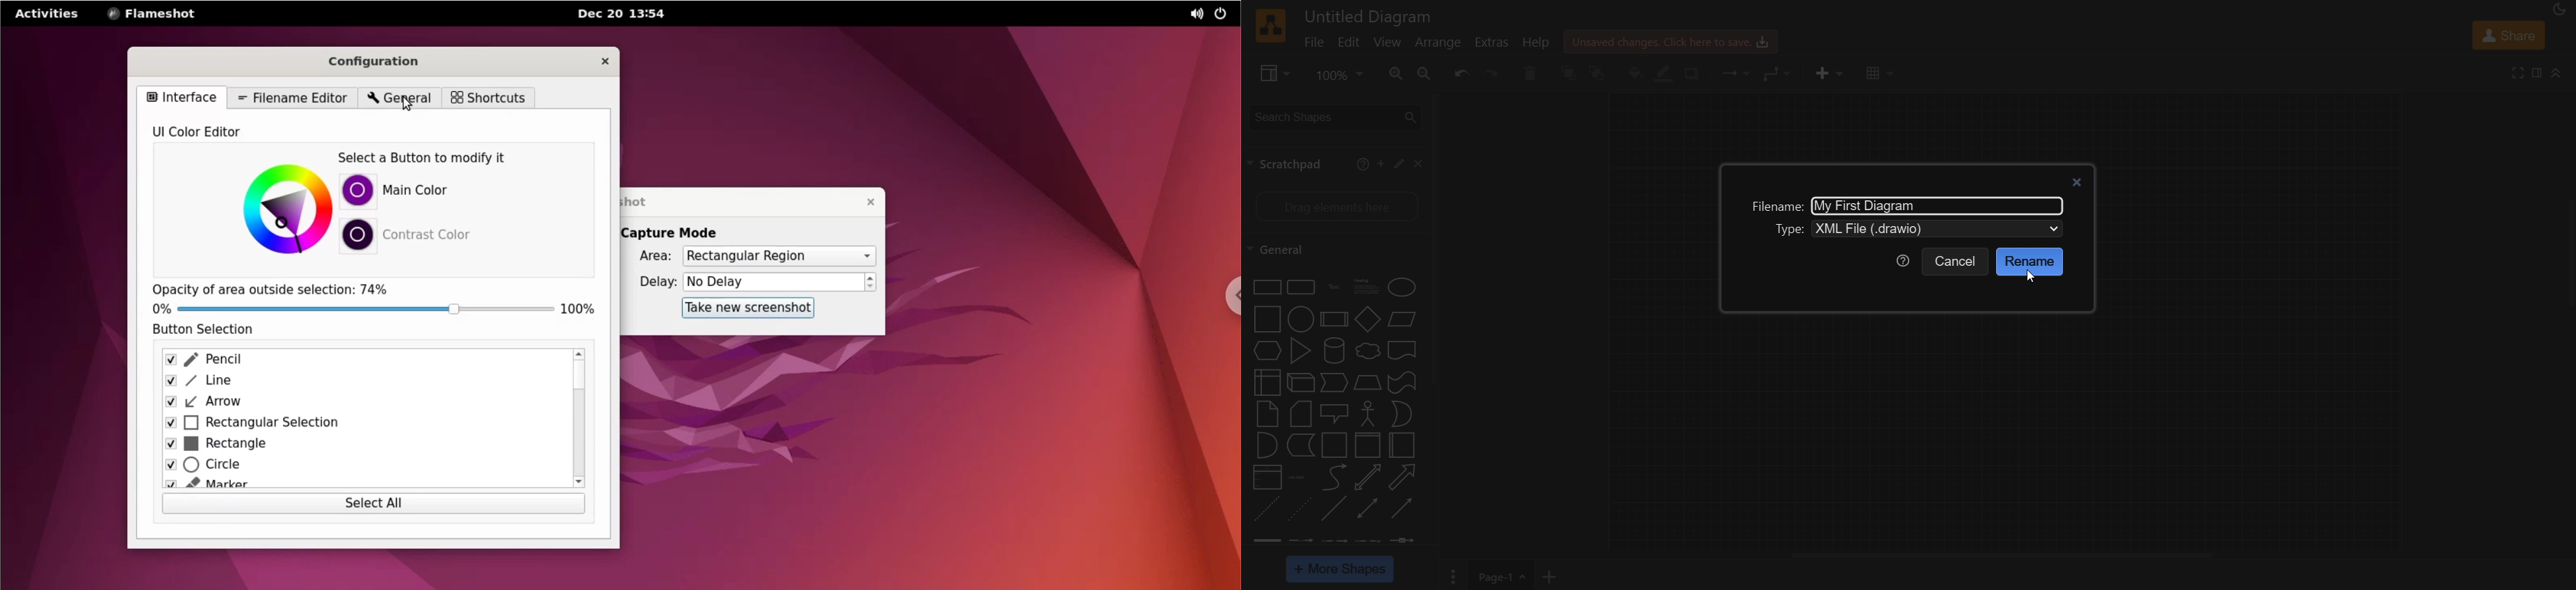 This screenshot has height=616, width=2576. What do you see at coordinates (1436, 238) in the screenshot?
I see `vertical scroll bar` at bounding box center [1436, 238].